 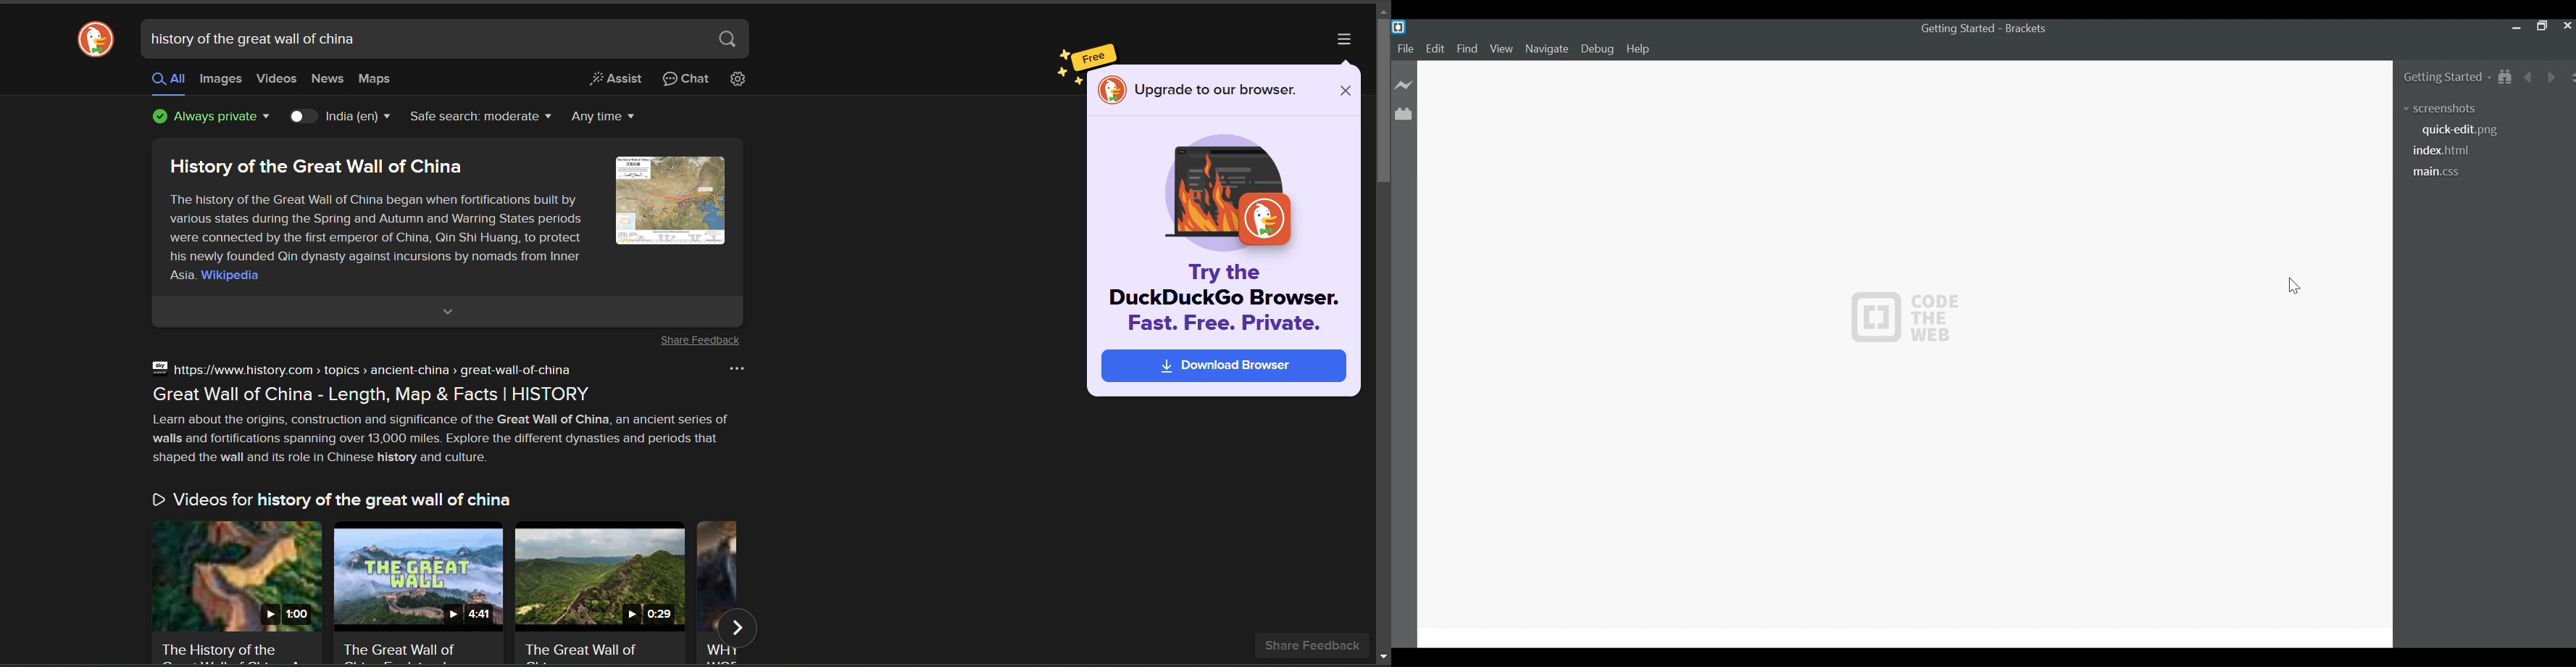 What do you see at coordinates (170, 82) in the screenshot?
I see `all` at bounding box center [170, 82].